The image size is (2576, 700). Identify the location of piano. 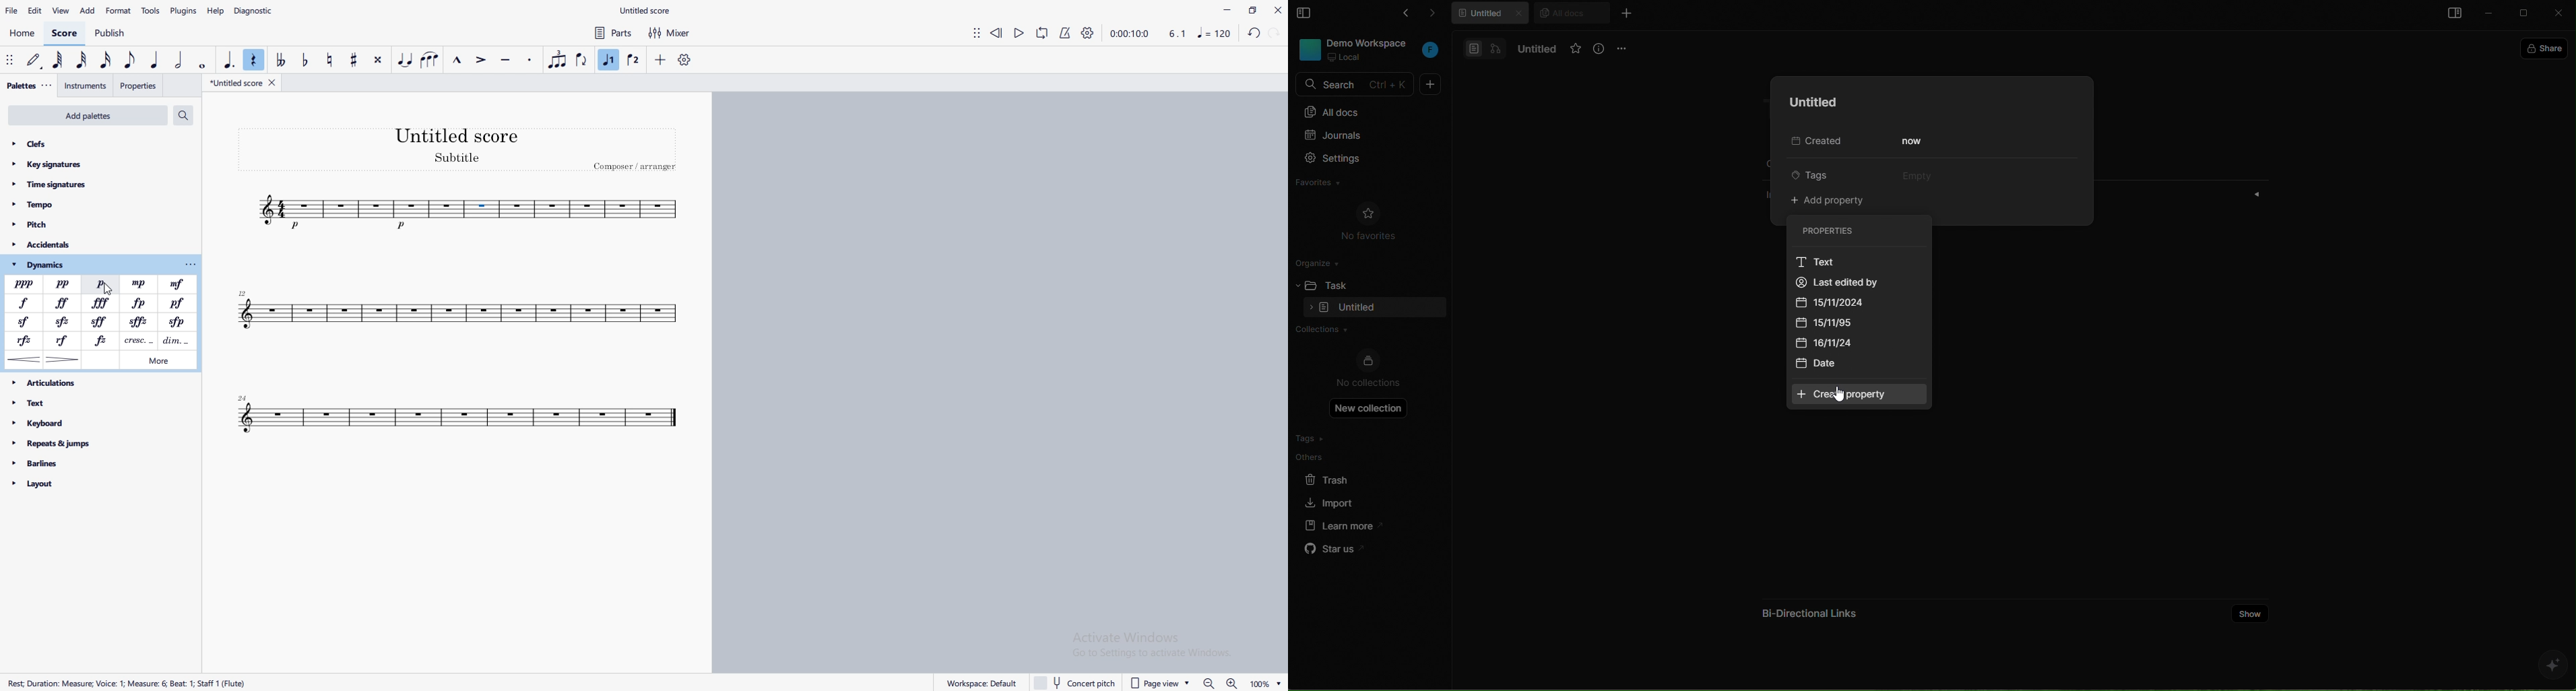
(101, 284).